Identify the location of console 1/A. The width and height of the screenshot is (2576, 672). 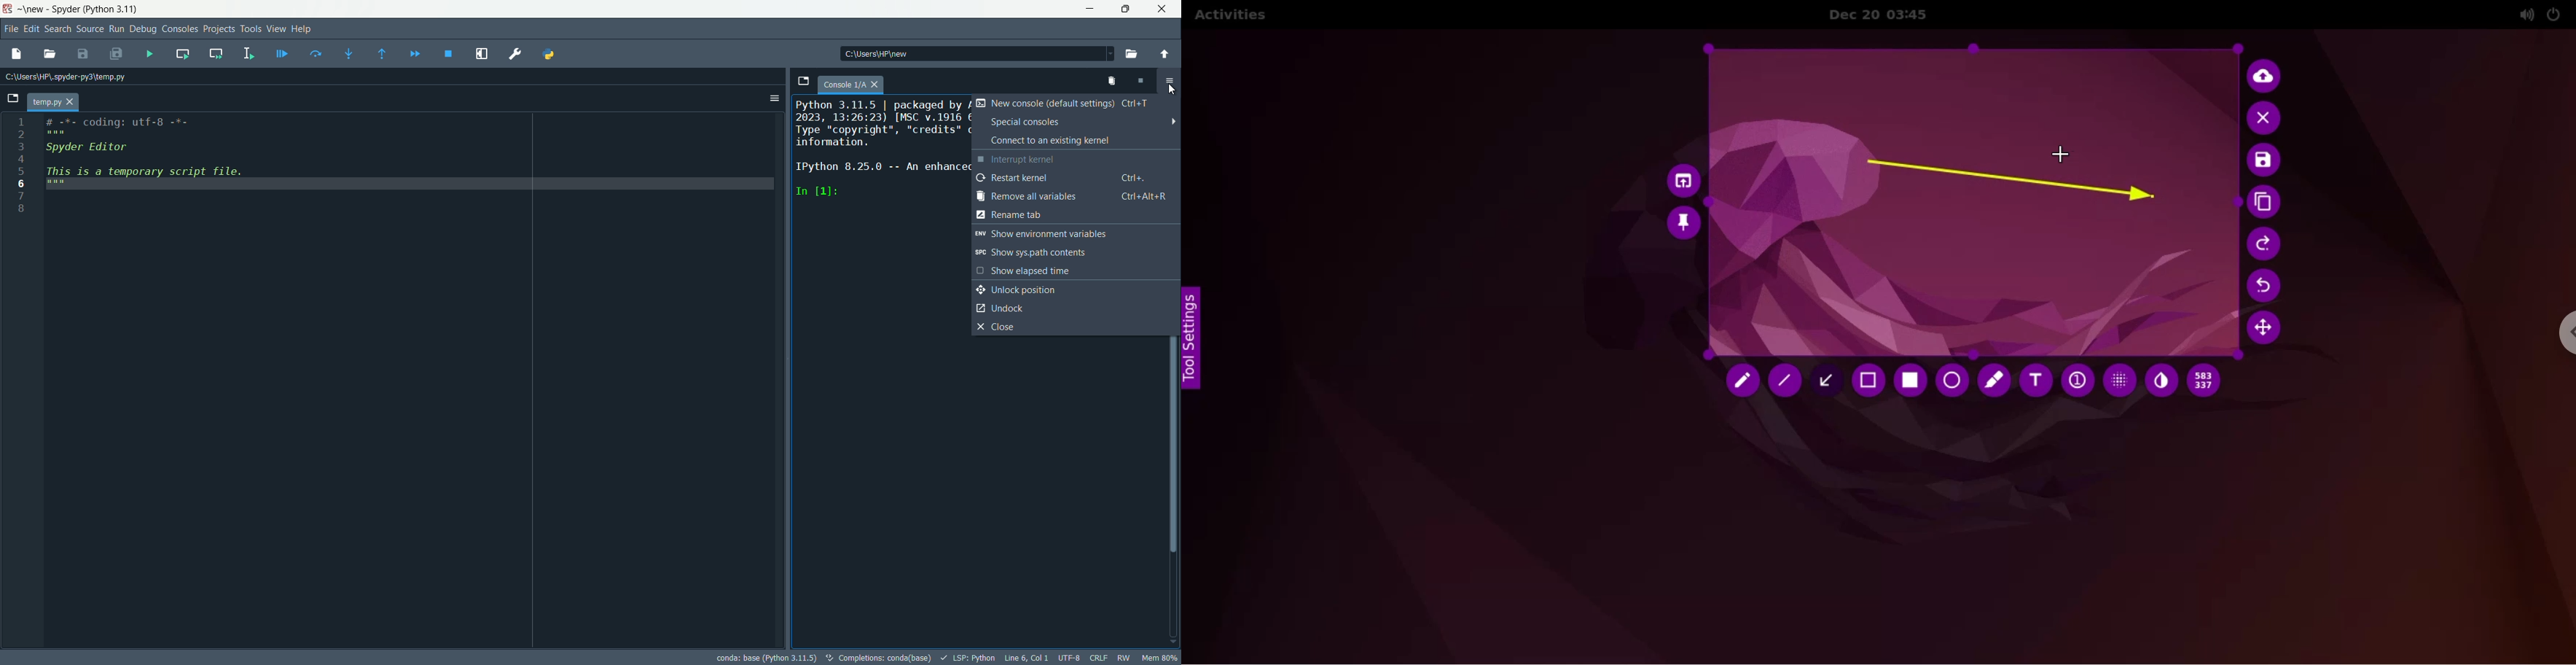
(853, 84).